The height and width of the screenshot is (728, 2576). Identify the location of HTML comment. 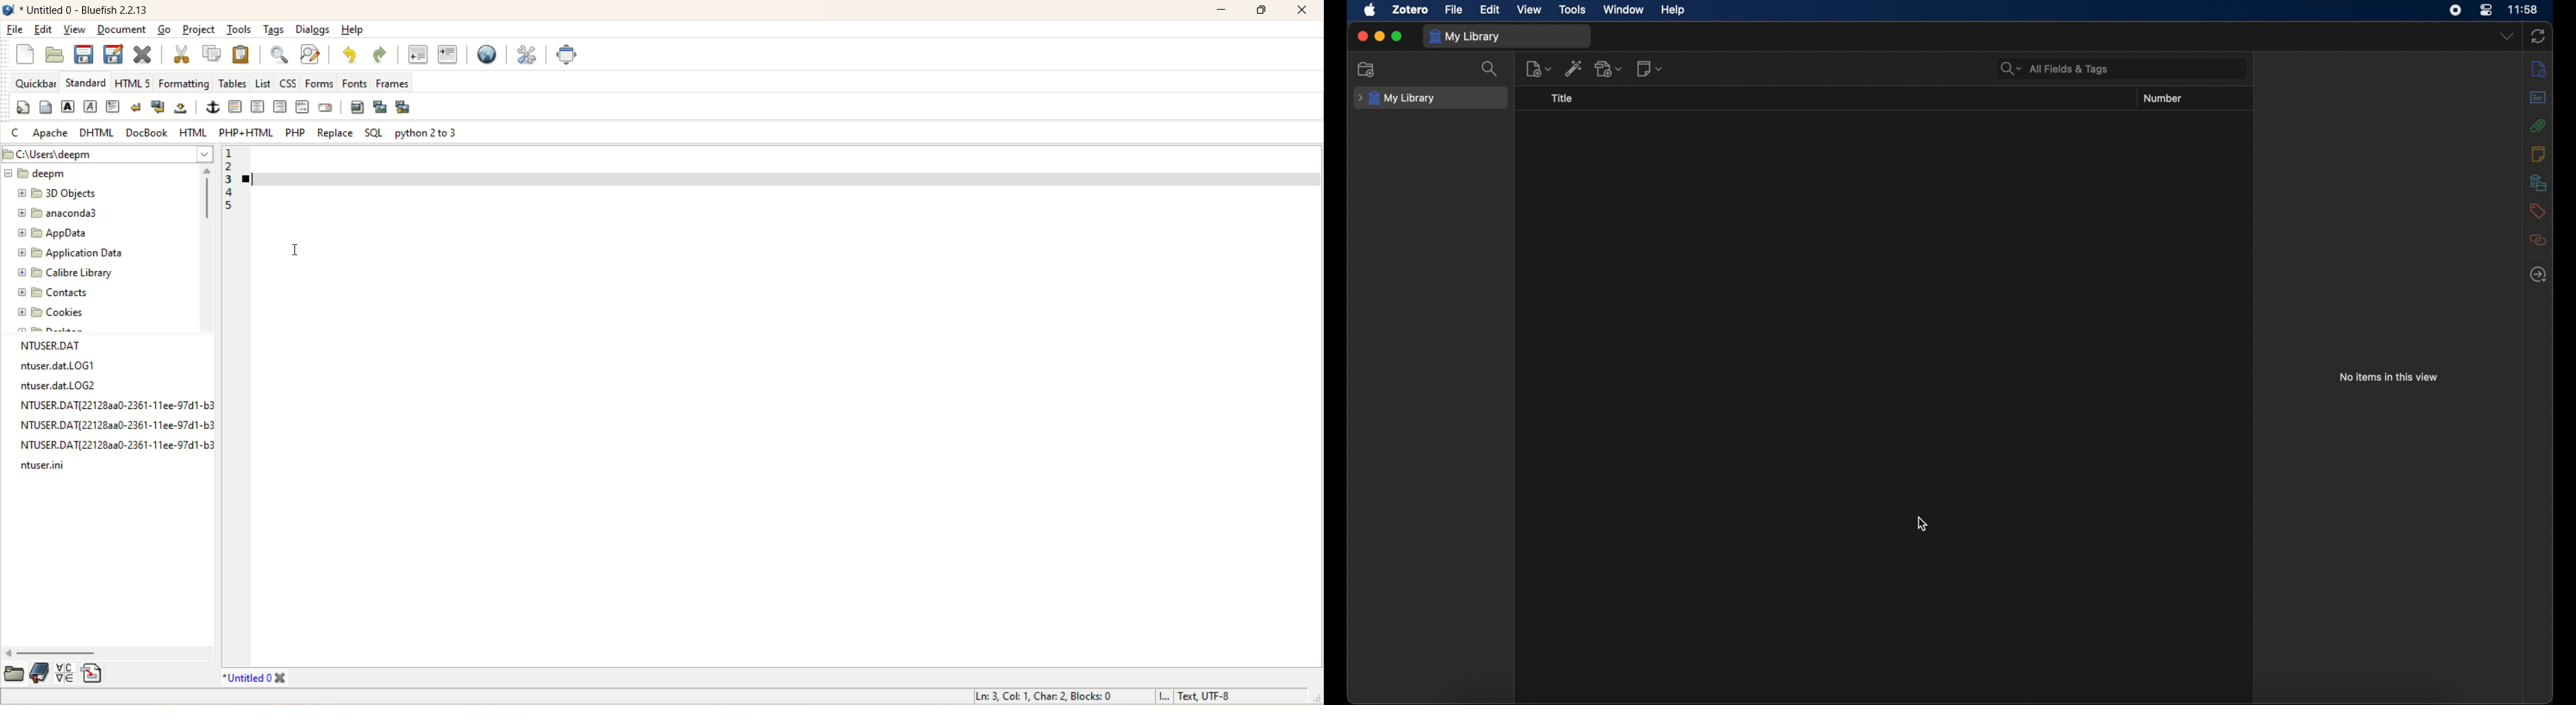
(301, 108).